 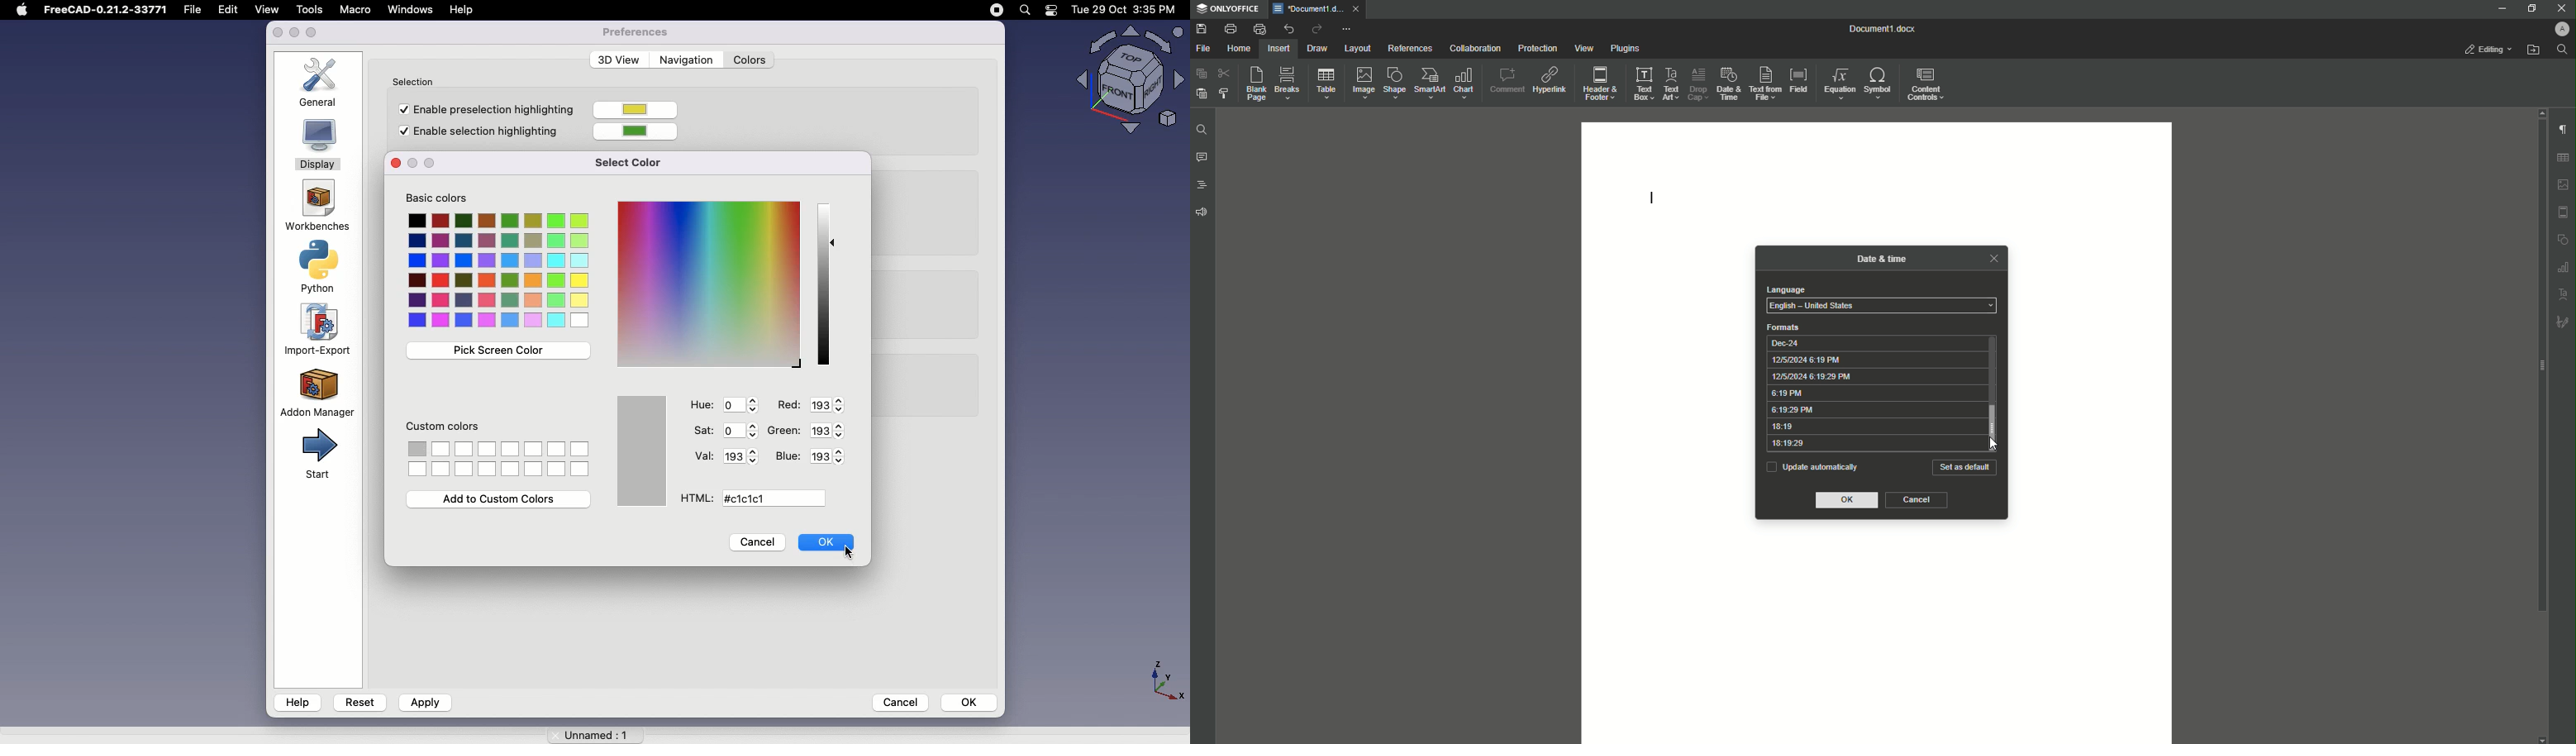 I want to click on Chart, so click(x=1466, y=83).